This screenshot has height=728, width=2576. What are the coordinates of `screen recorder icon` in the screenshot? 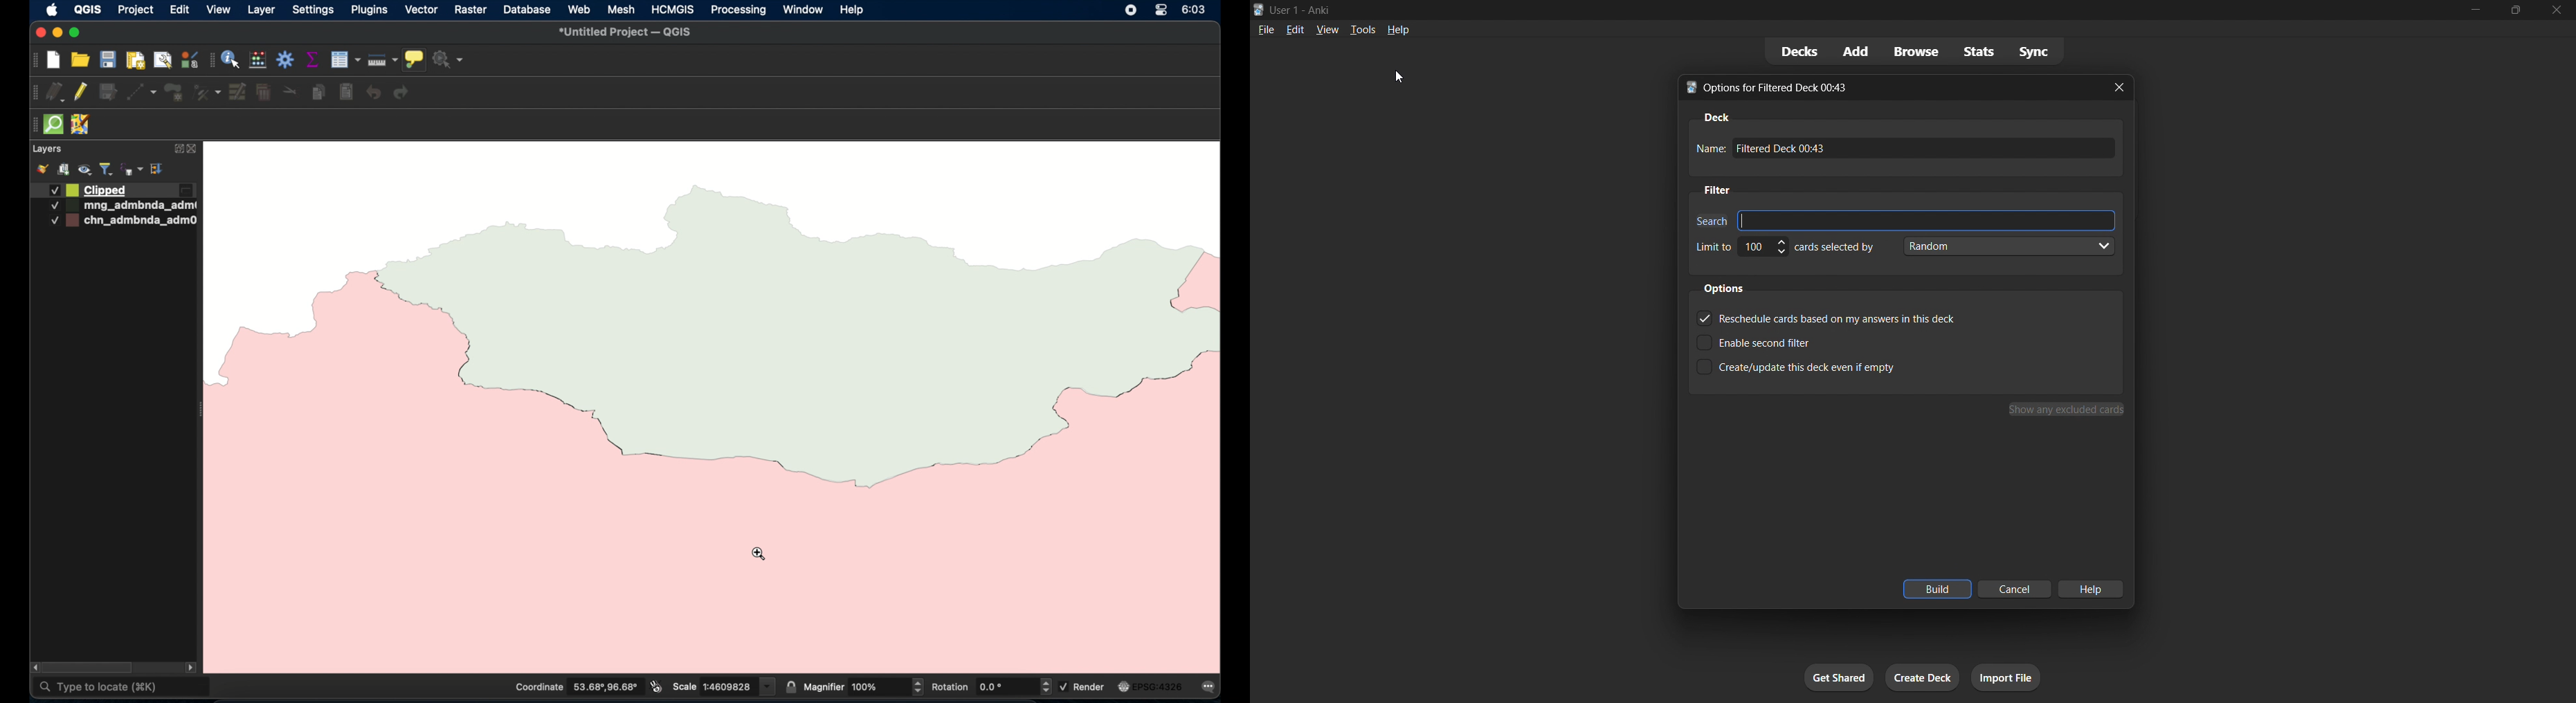 It's located at (1130, 10).